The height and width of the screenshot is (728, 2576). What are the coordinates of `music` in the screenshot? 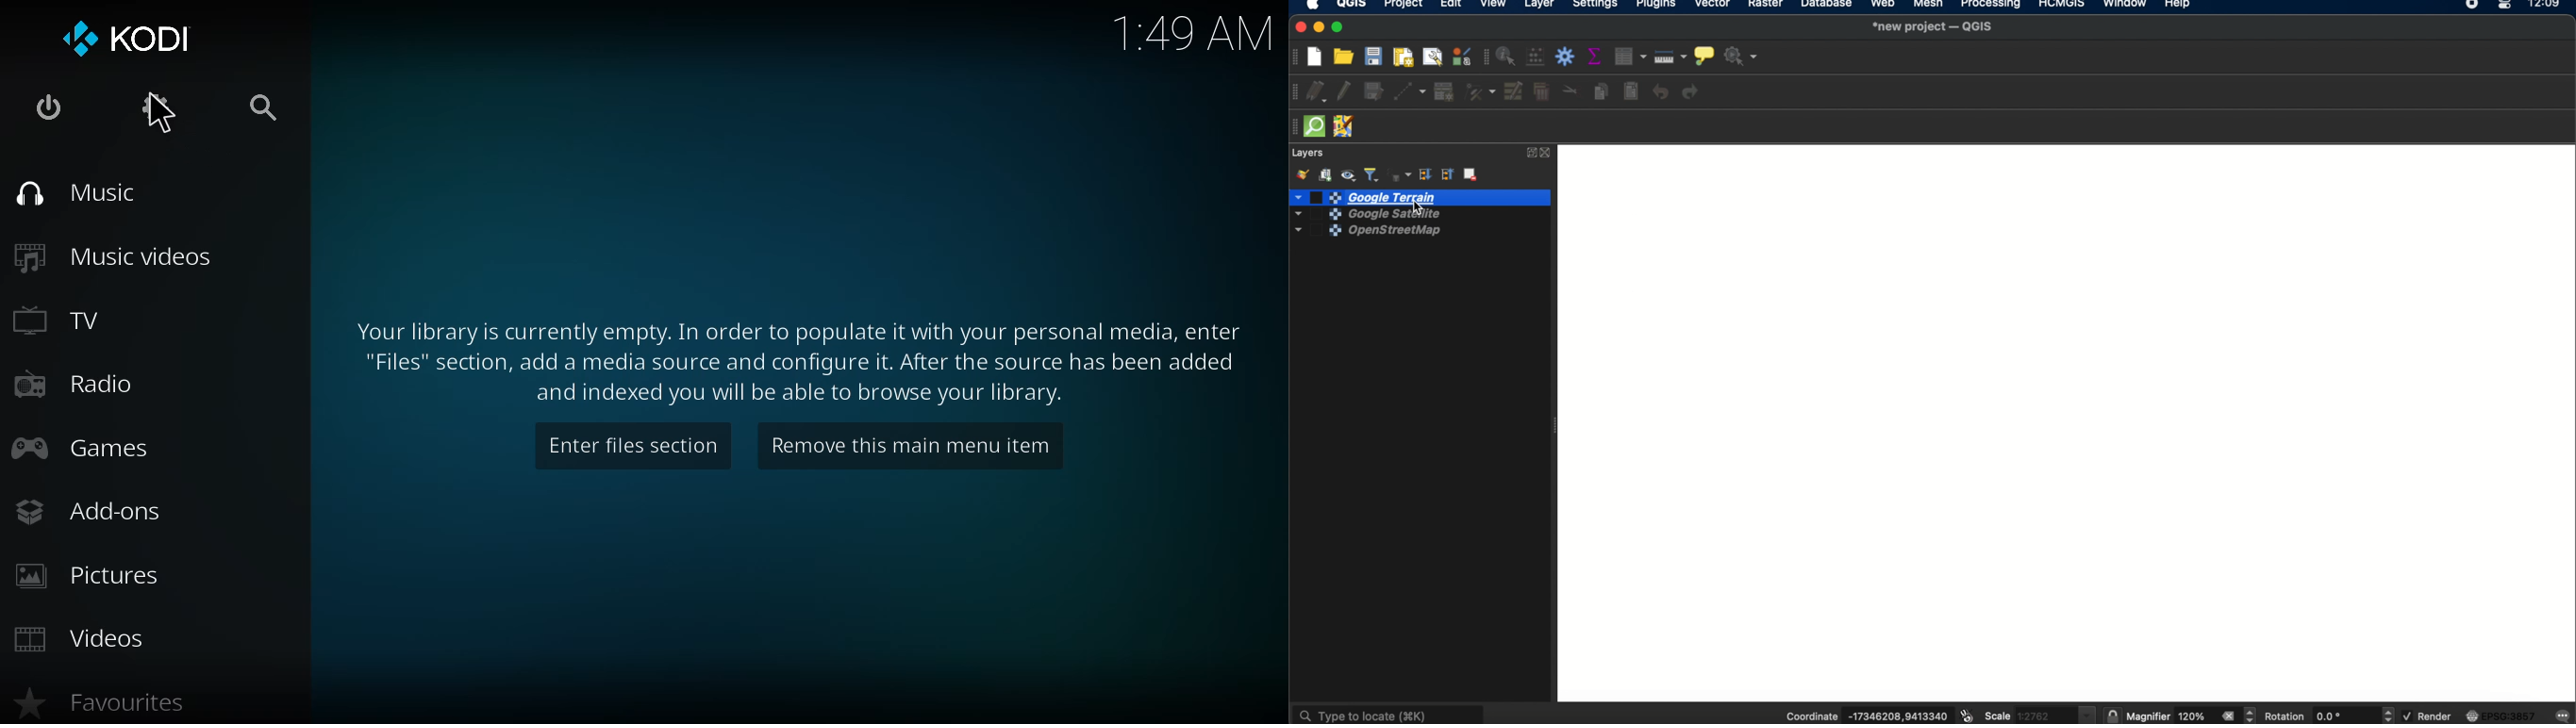 It's located at (86, 194).